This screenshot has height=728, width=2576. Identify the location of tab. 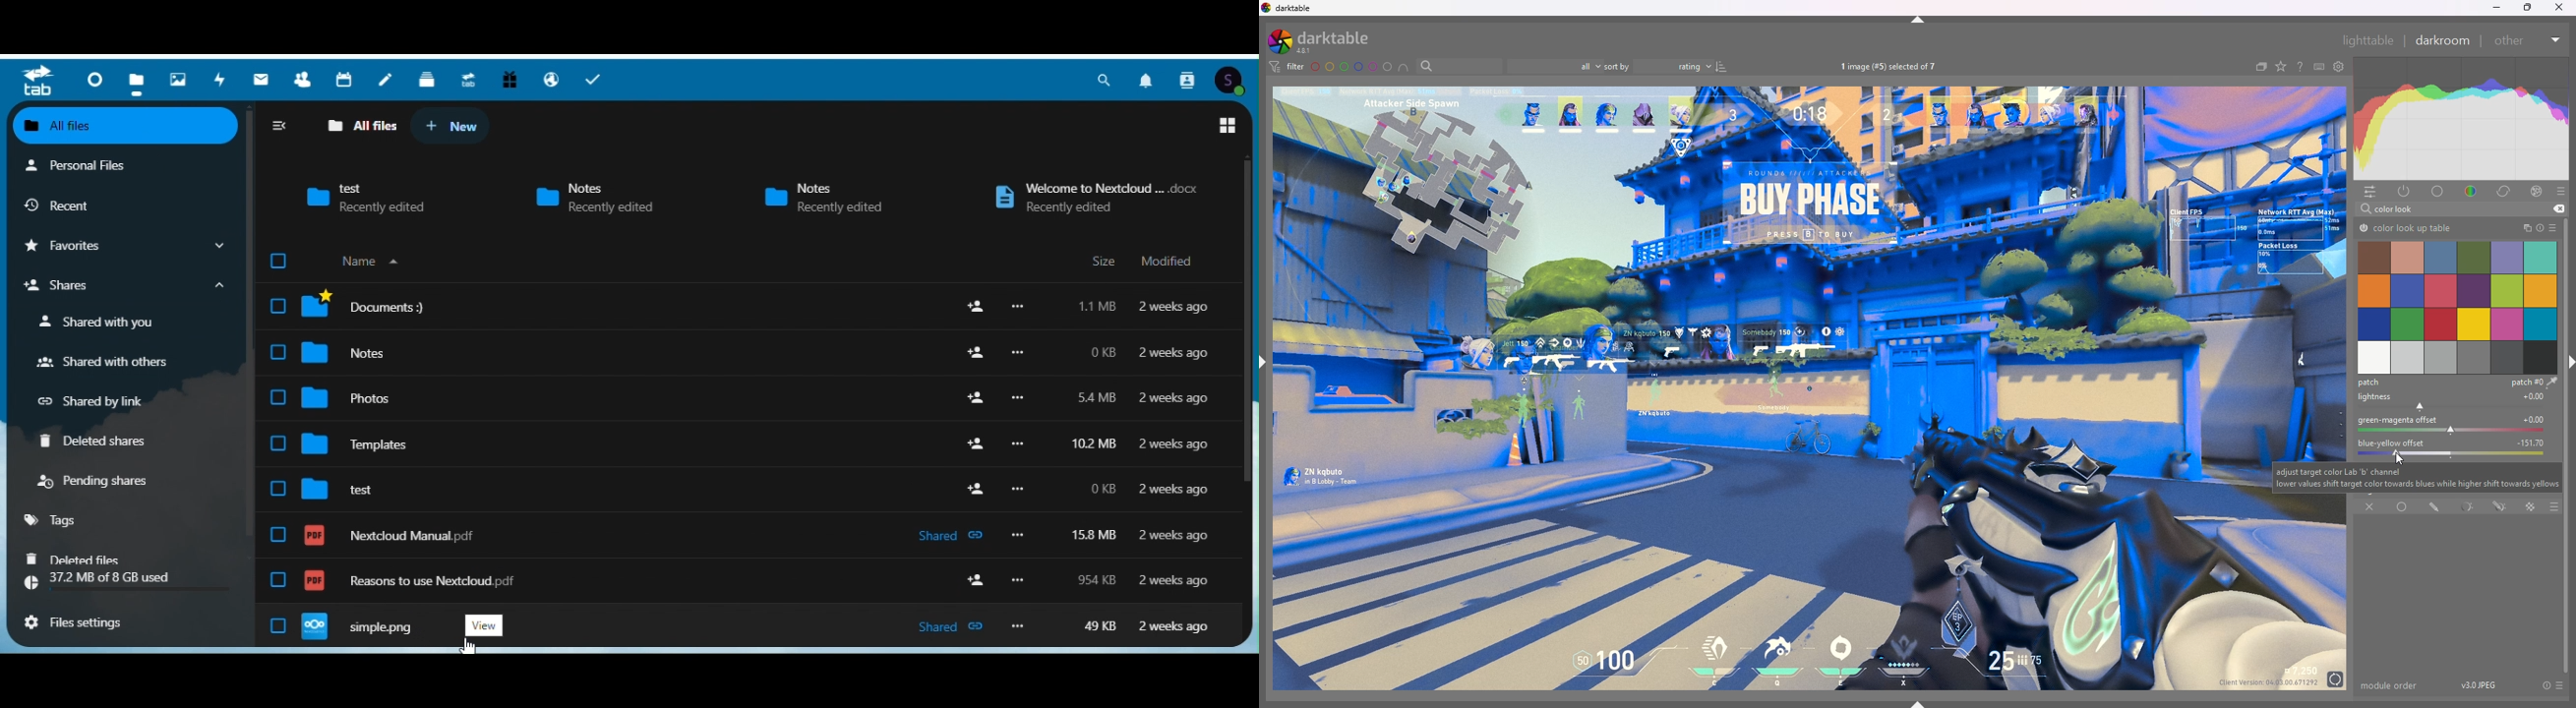
(38, 81).